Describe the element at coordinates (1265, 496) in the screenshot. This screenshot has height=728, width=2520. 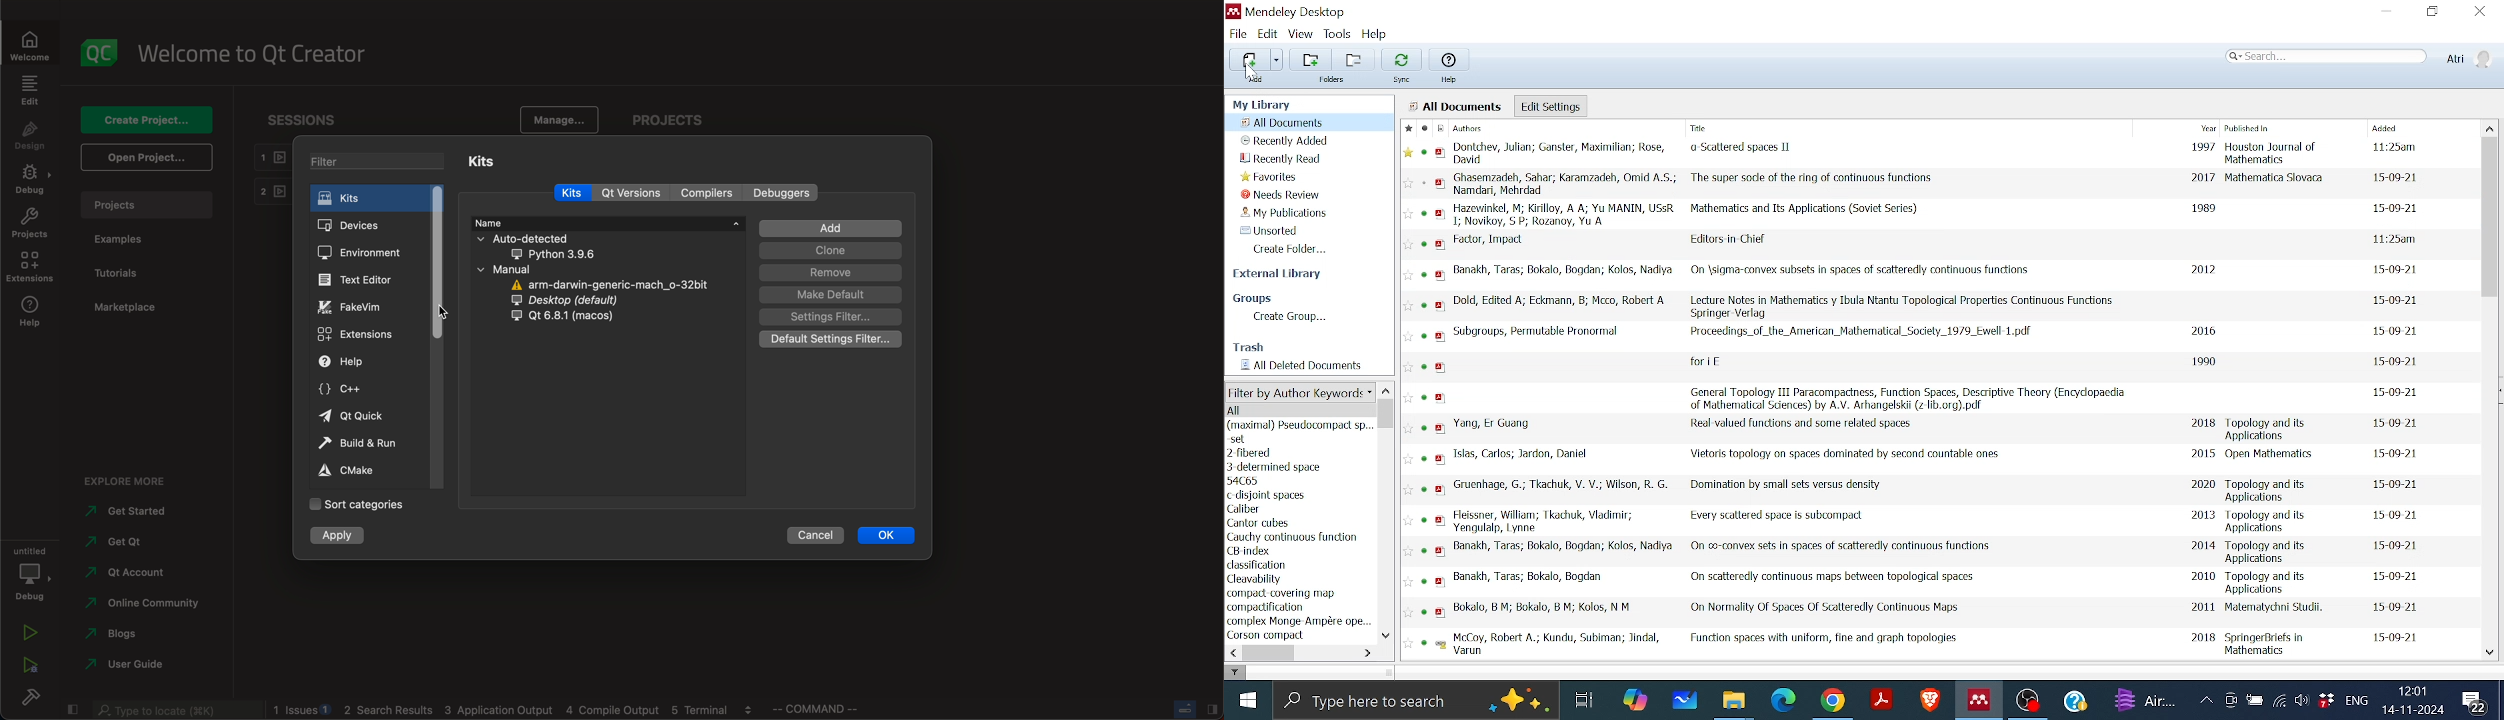
I see `author` at that location.